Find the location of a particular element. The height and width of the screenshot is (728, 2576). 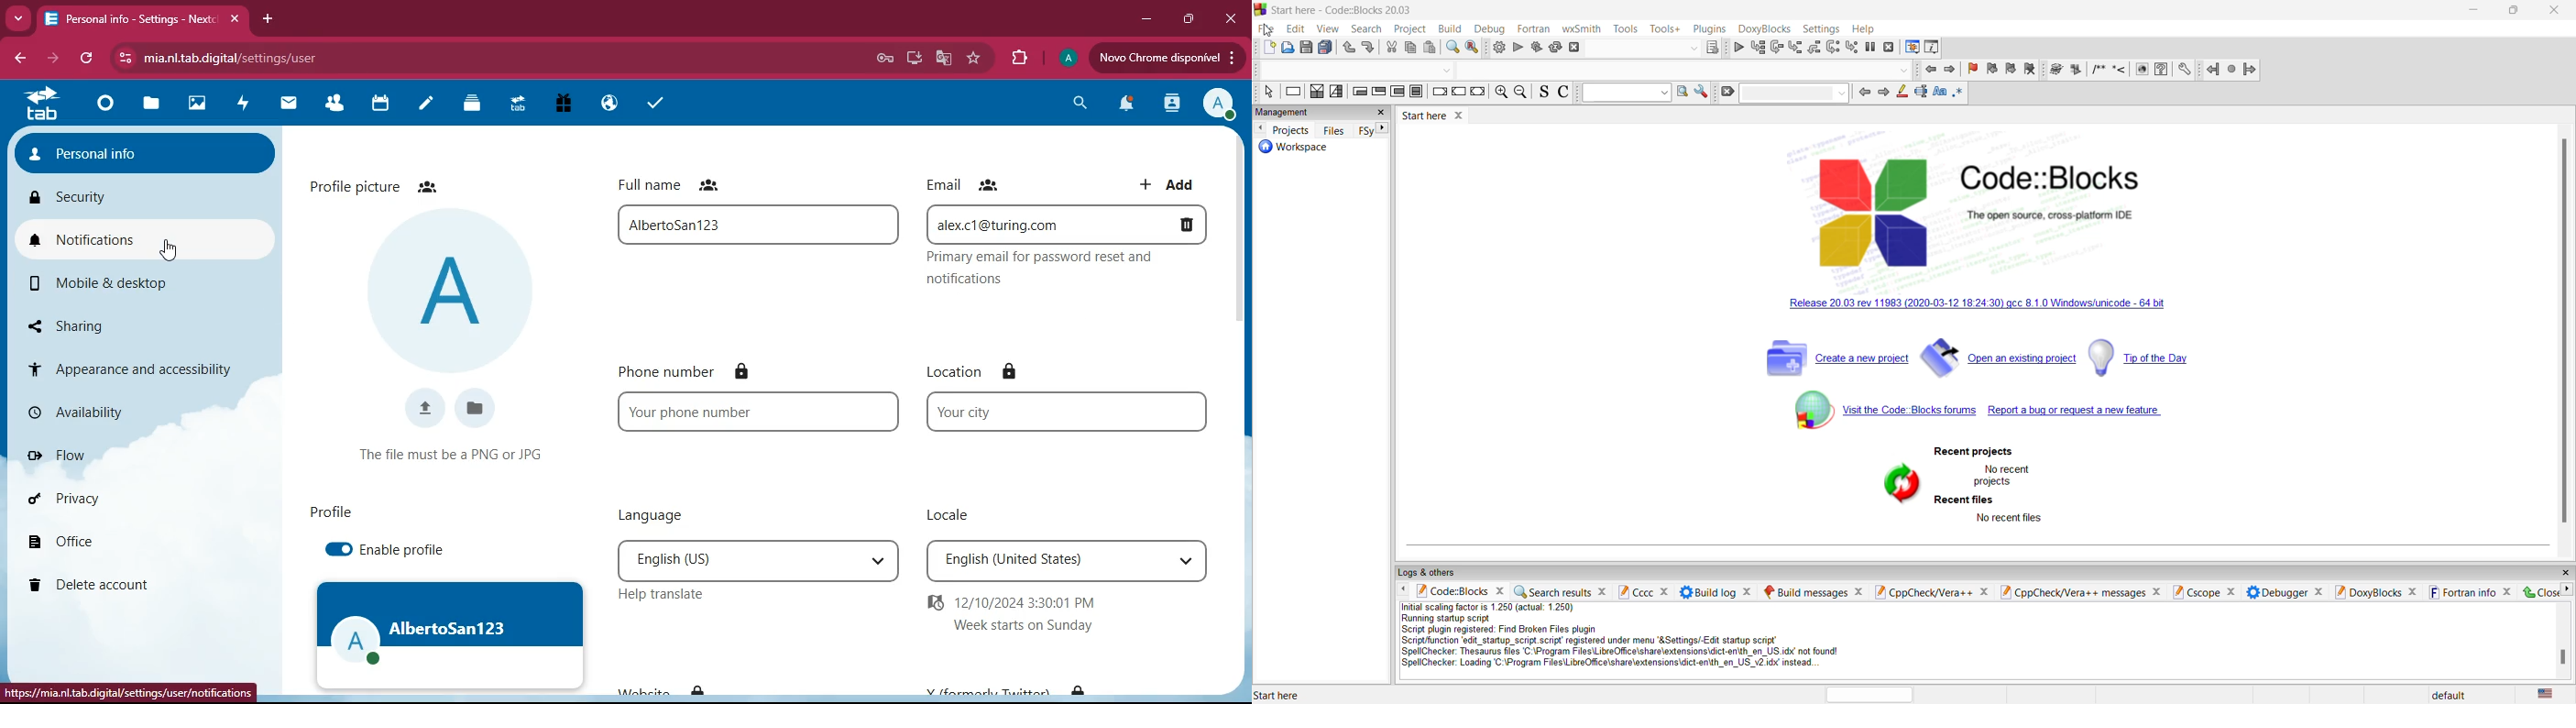

profile is located at coordinates (450, 634).